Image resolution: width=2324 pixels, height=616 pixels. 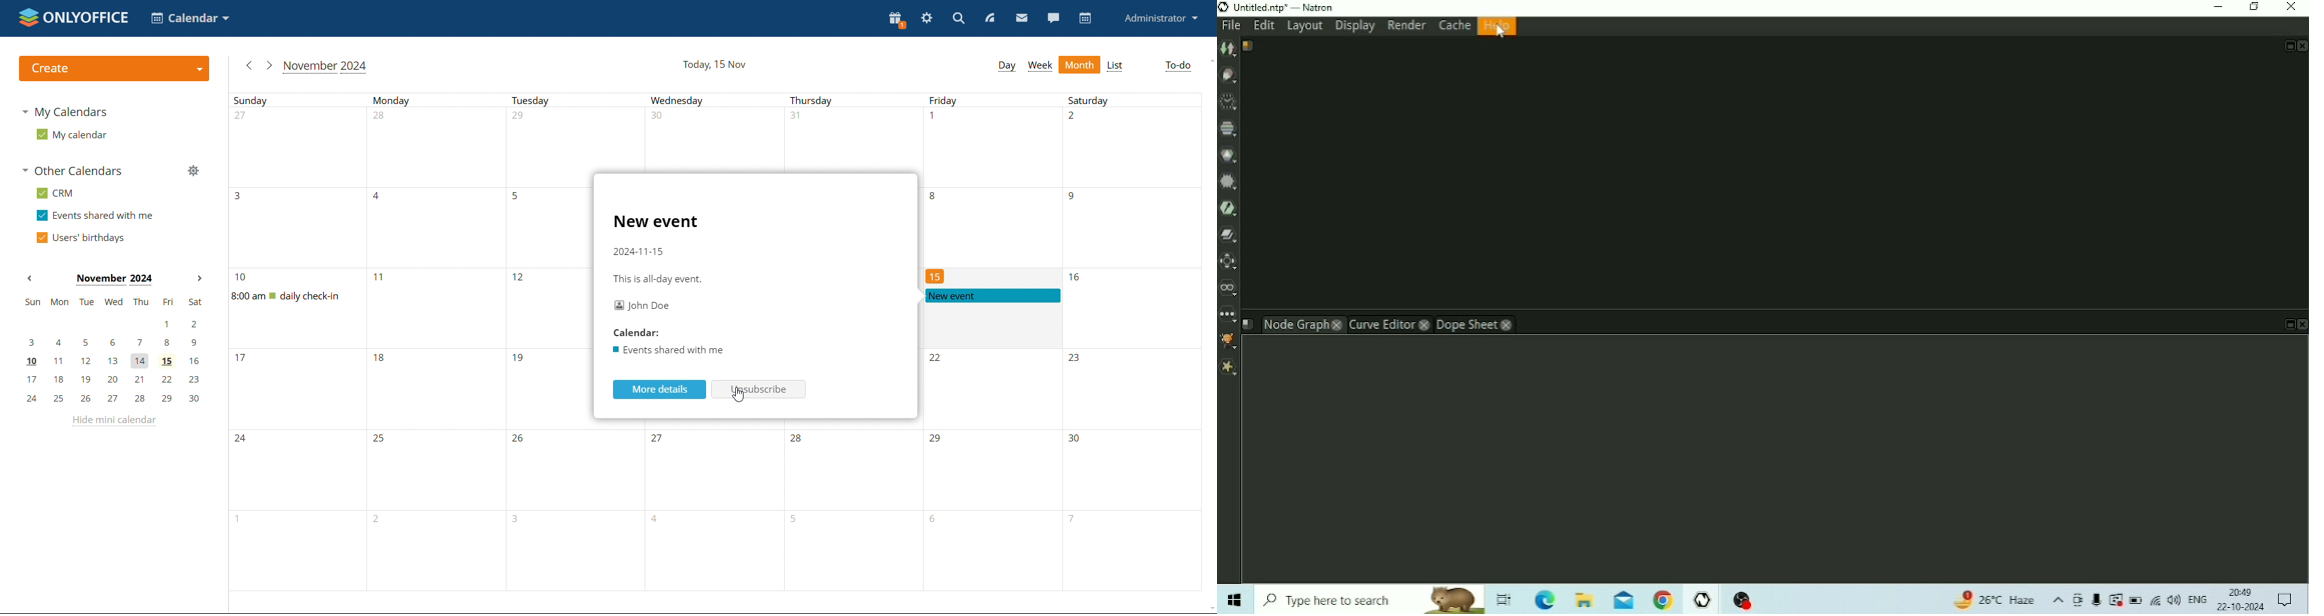 What do you see at coordinates (2058, 600) in the screenshot?
I see `Show hidden icons` at bounding box center [2058, 600].